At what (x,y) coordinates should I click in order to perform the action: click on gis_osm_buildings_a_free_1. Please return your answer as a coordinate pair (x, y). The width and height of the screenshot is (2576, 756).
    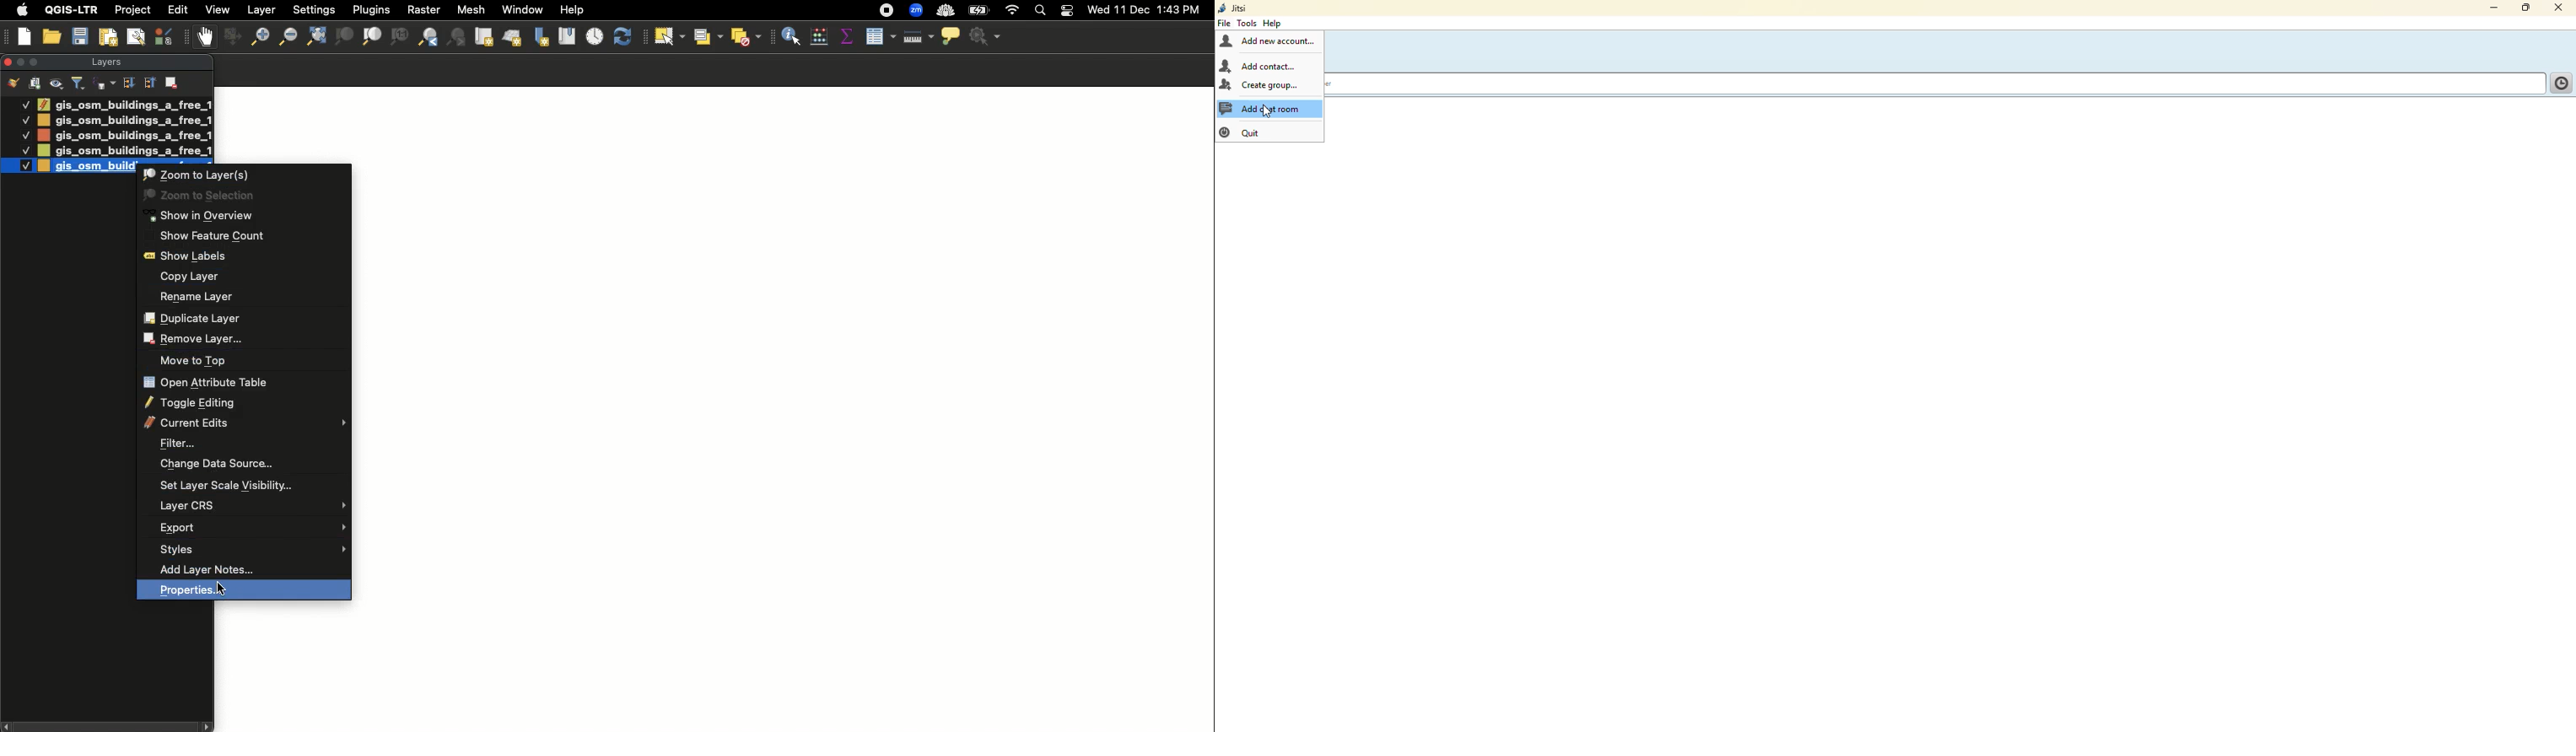
    Looking at the image, I should click on (124, 104).